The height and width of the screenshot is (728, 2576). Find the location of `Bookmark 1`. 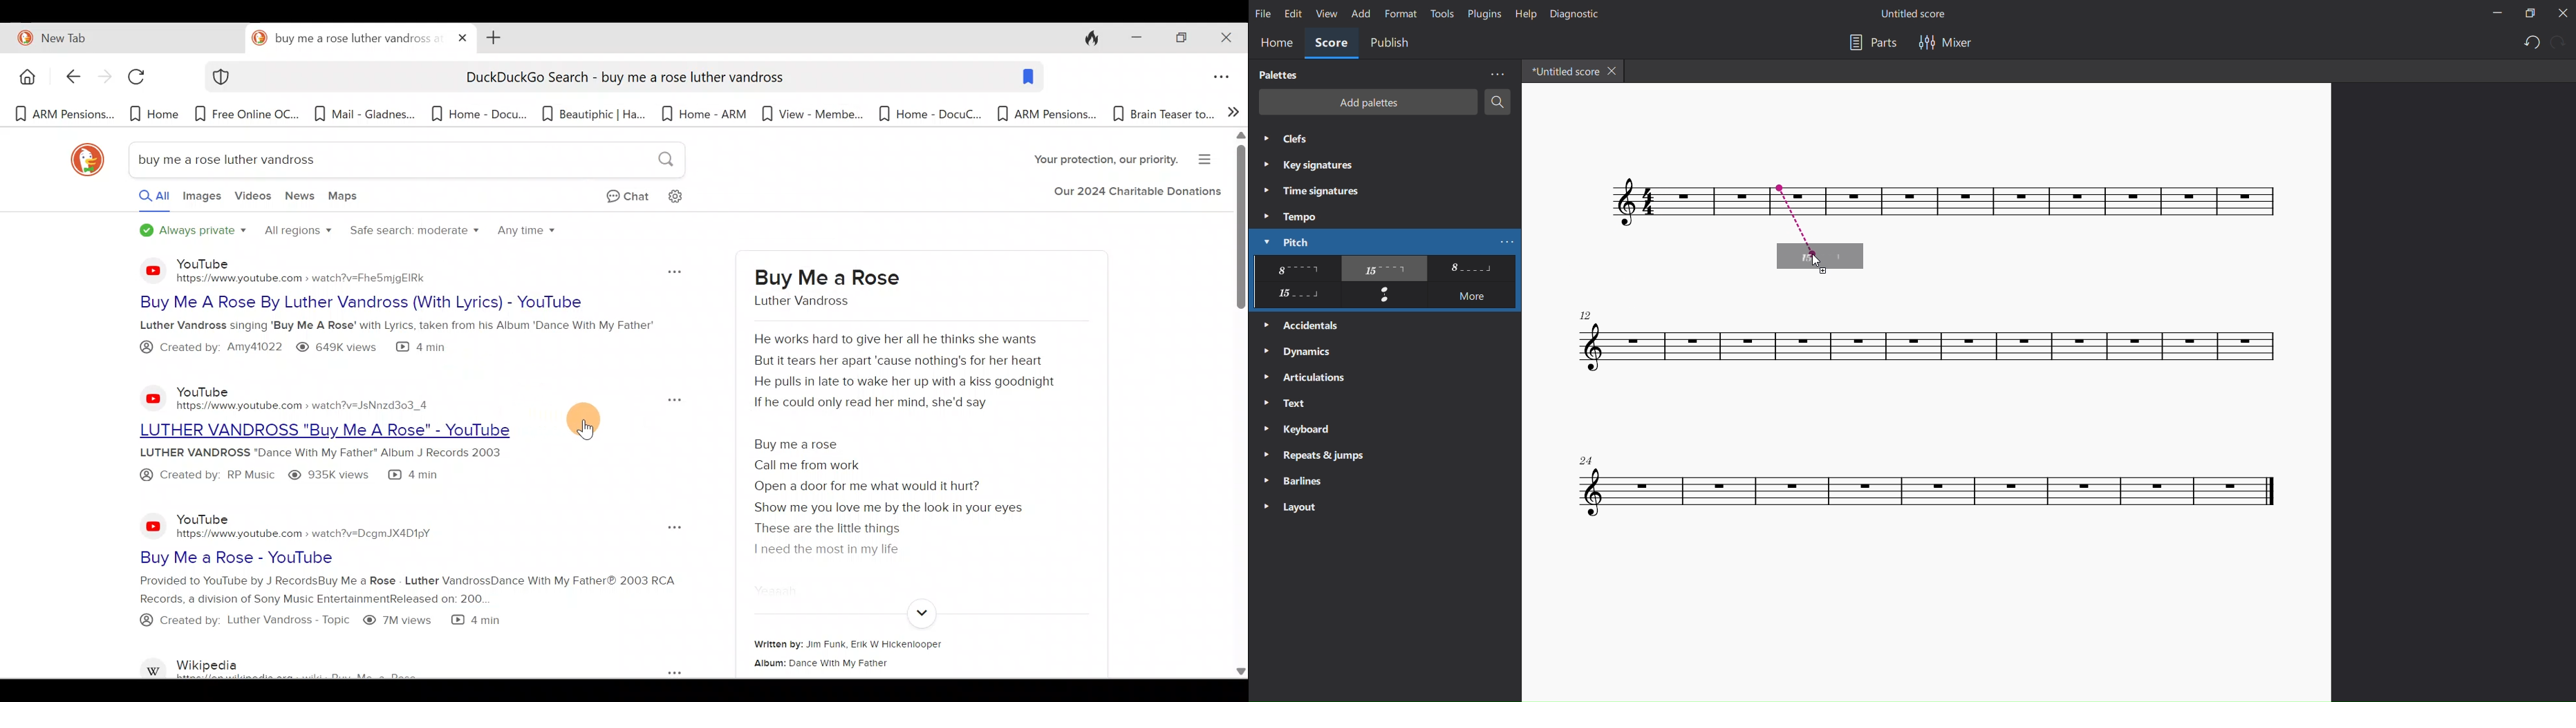

Bookmark 1 is located at coordinates (63, 115).